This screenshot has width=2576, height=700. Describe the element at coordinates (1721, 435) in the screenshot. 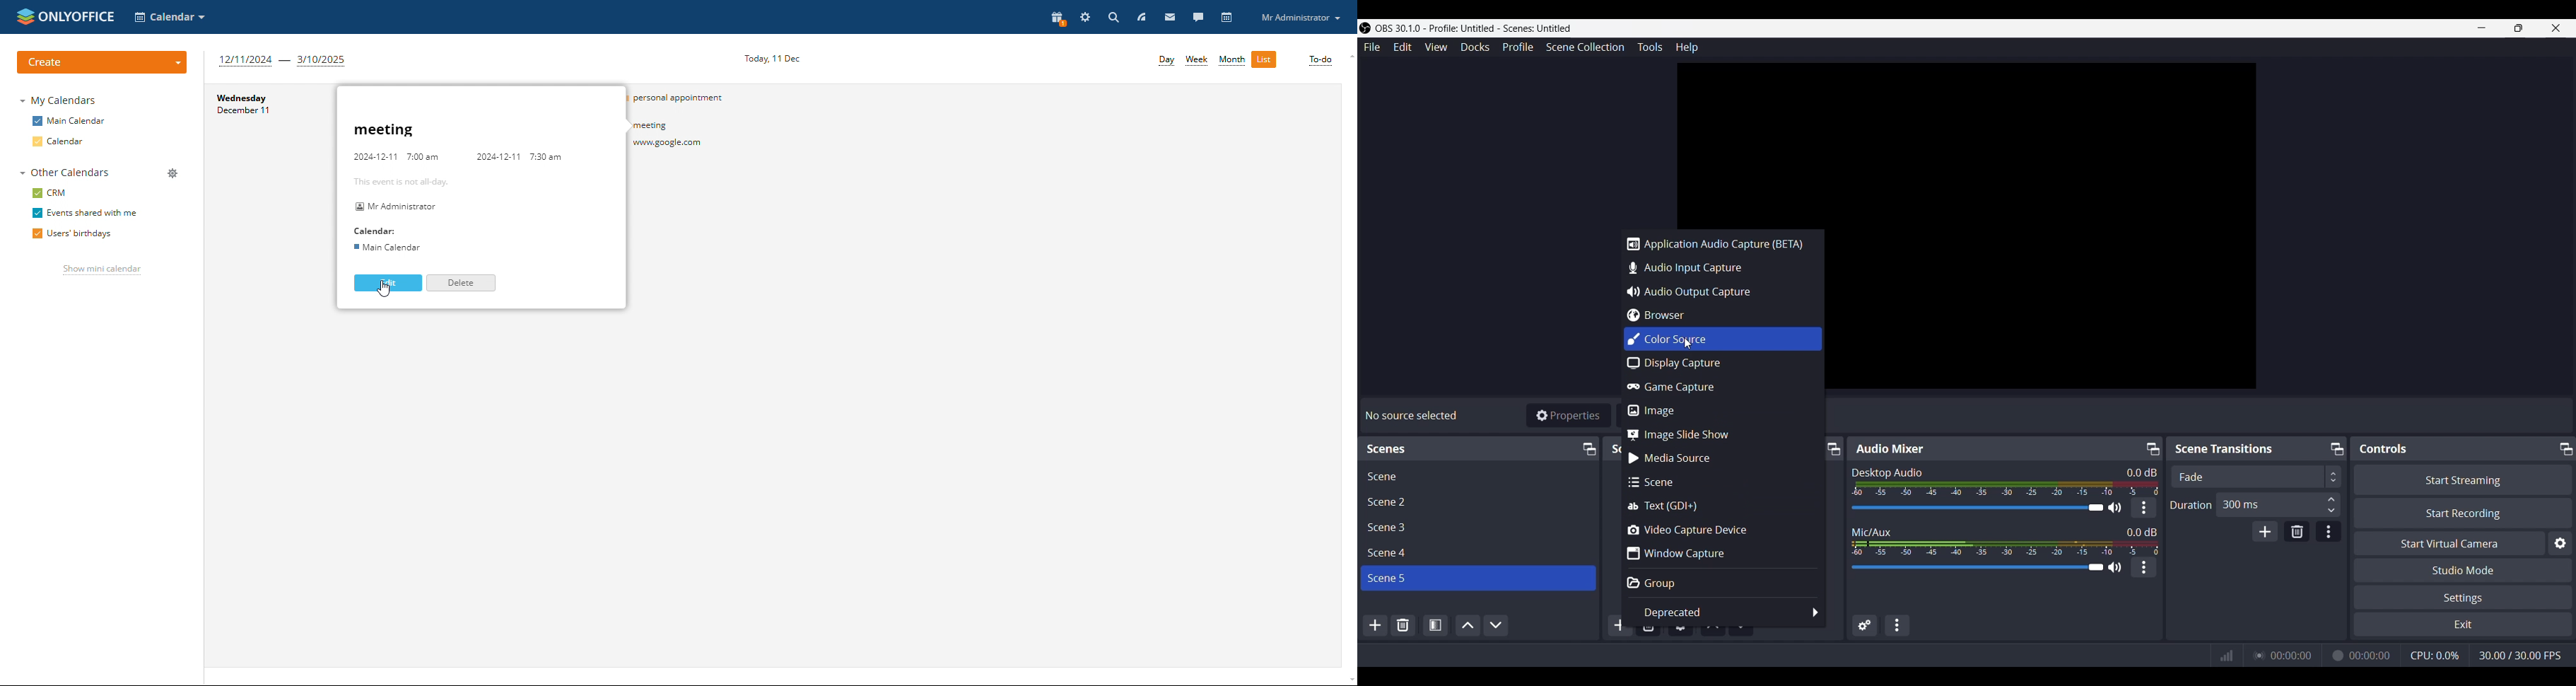

I see `Image slide show` at that location.